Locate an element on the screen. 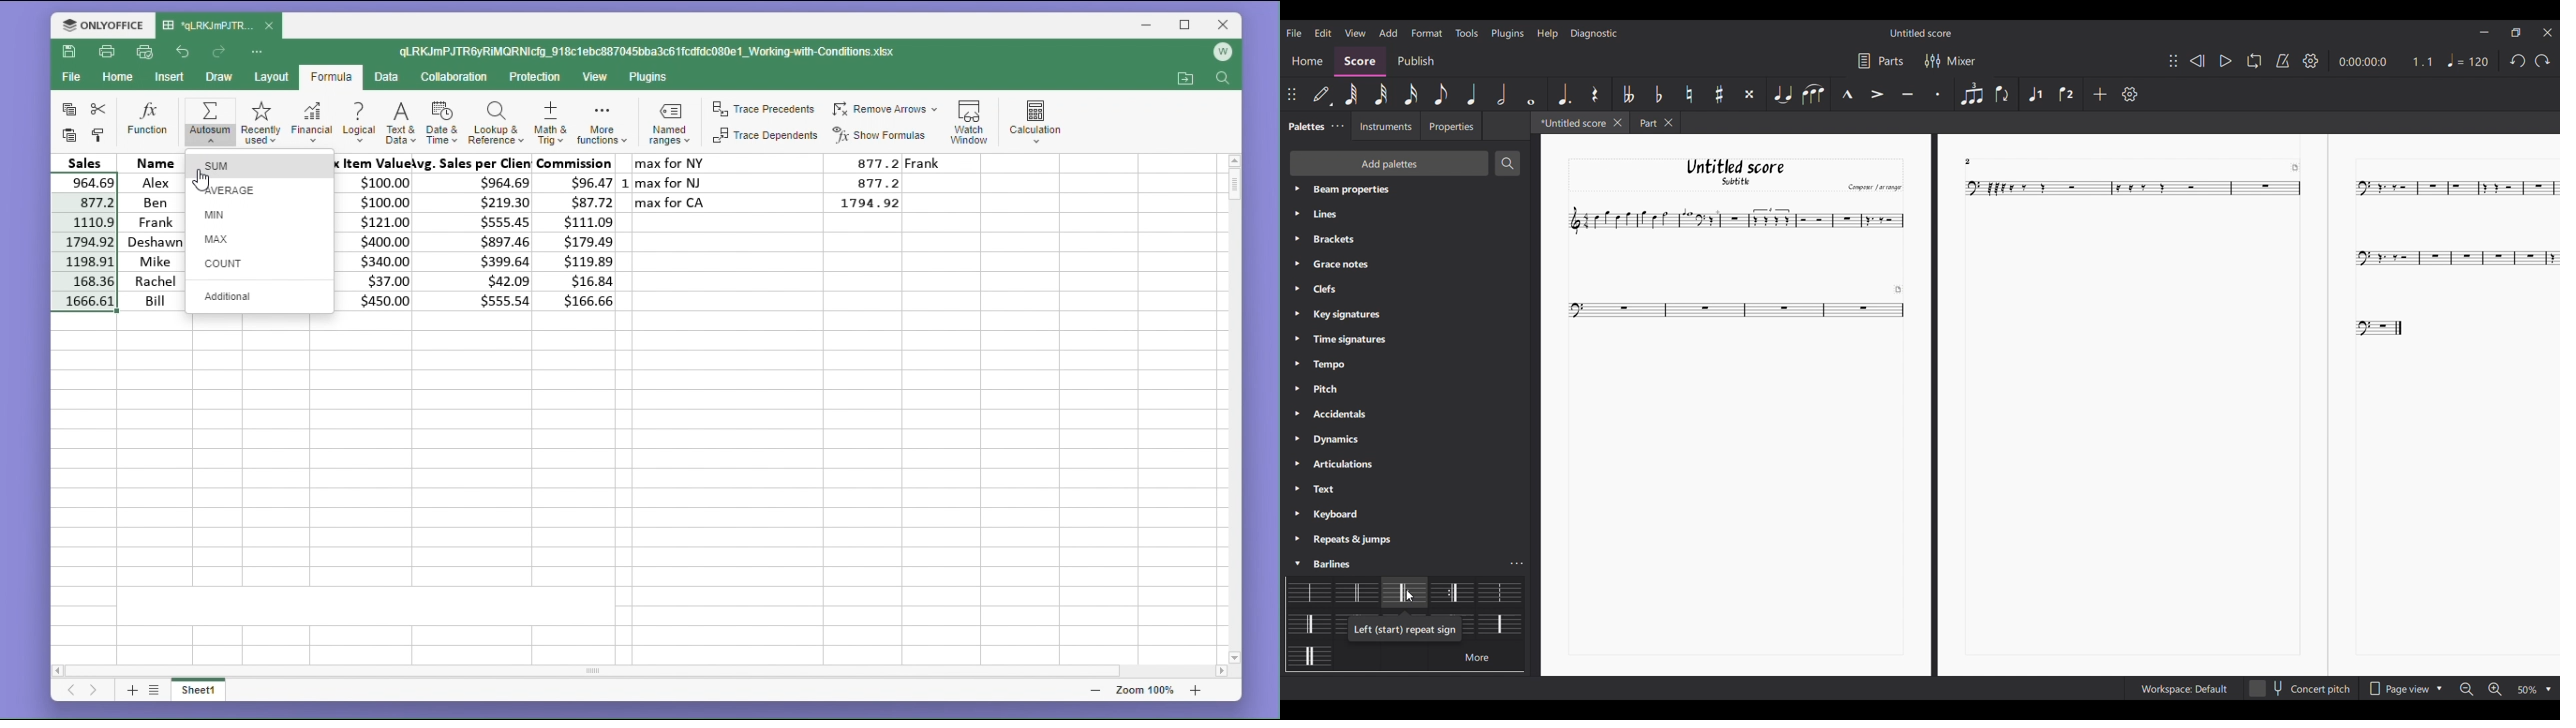 The height and width of the screenshot is (728, 2576). min is located at coordinates (258, 214).